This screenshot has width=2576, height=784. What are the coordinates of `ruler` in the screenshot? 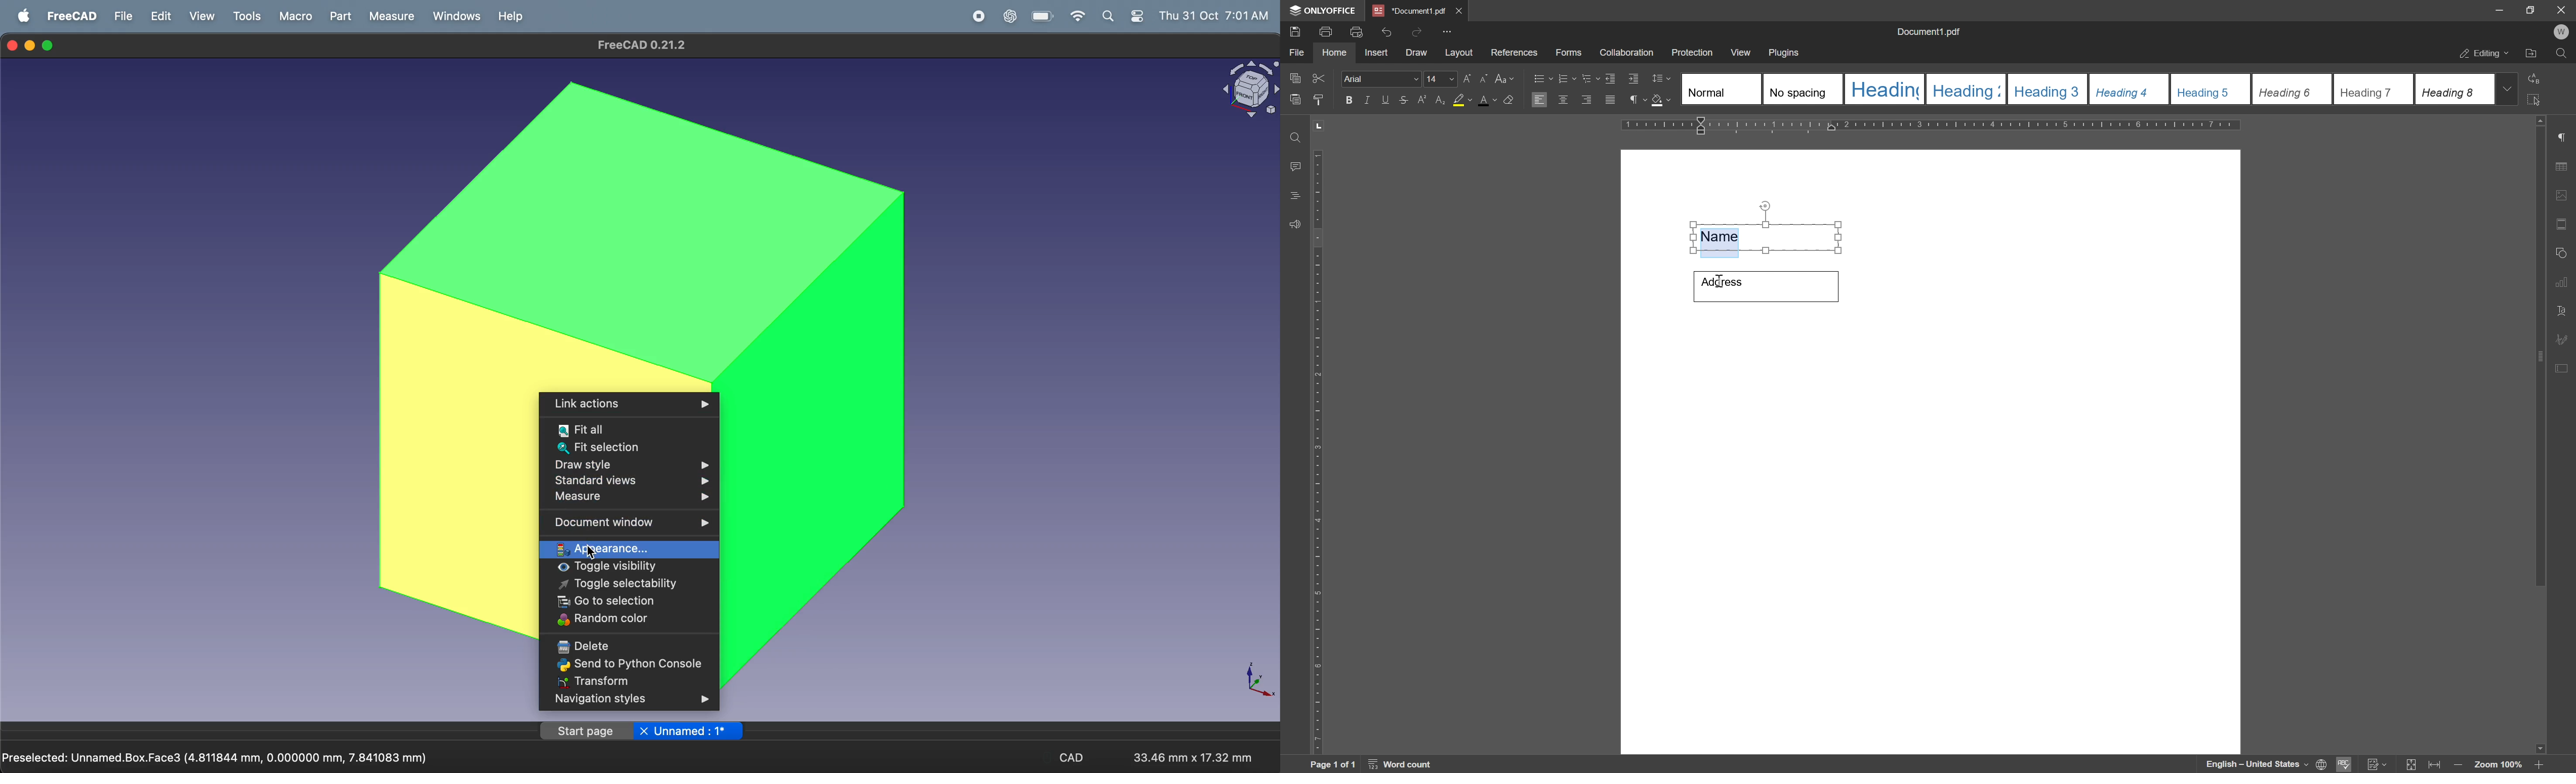 It's located at (1317, 449).